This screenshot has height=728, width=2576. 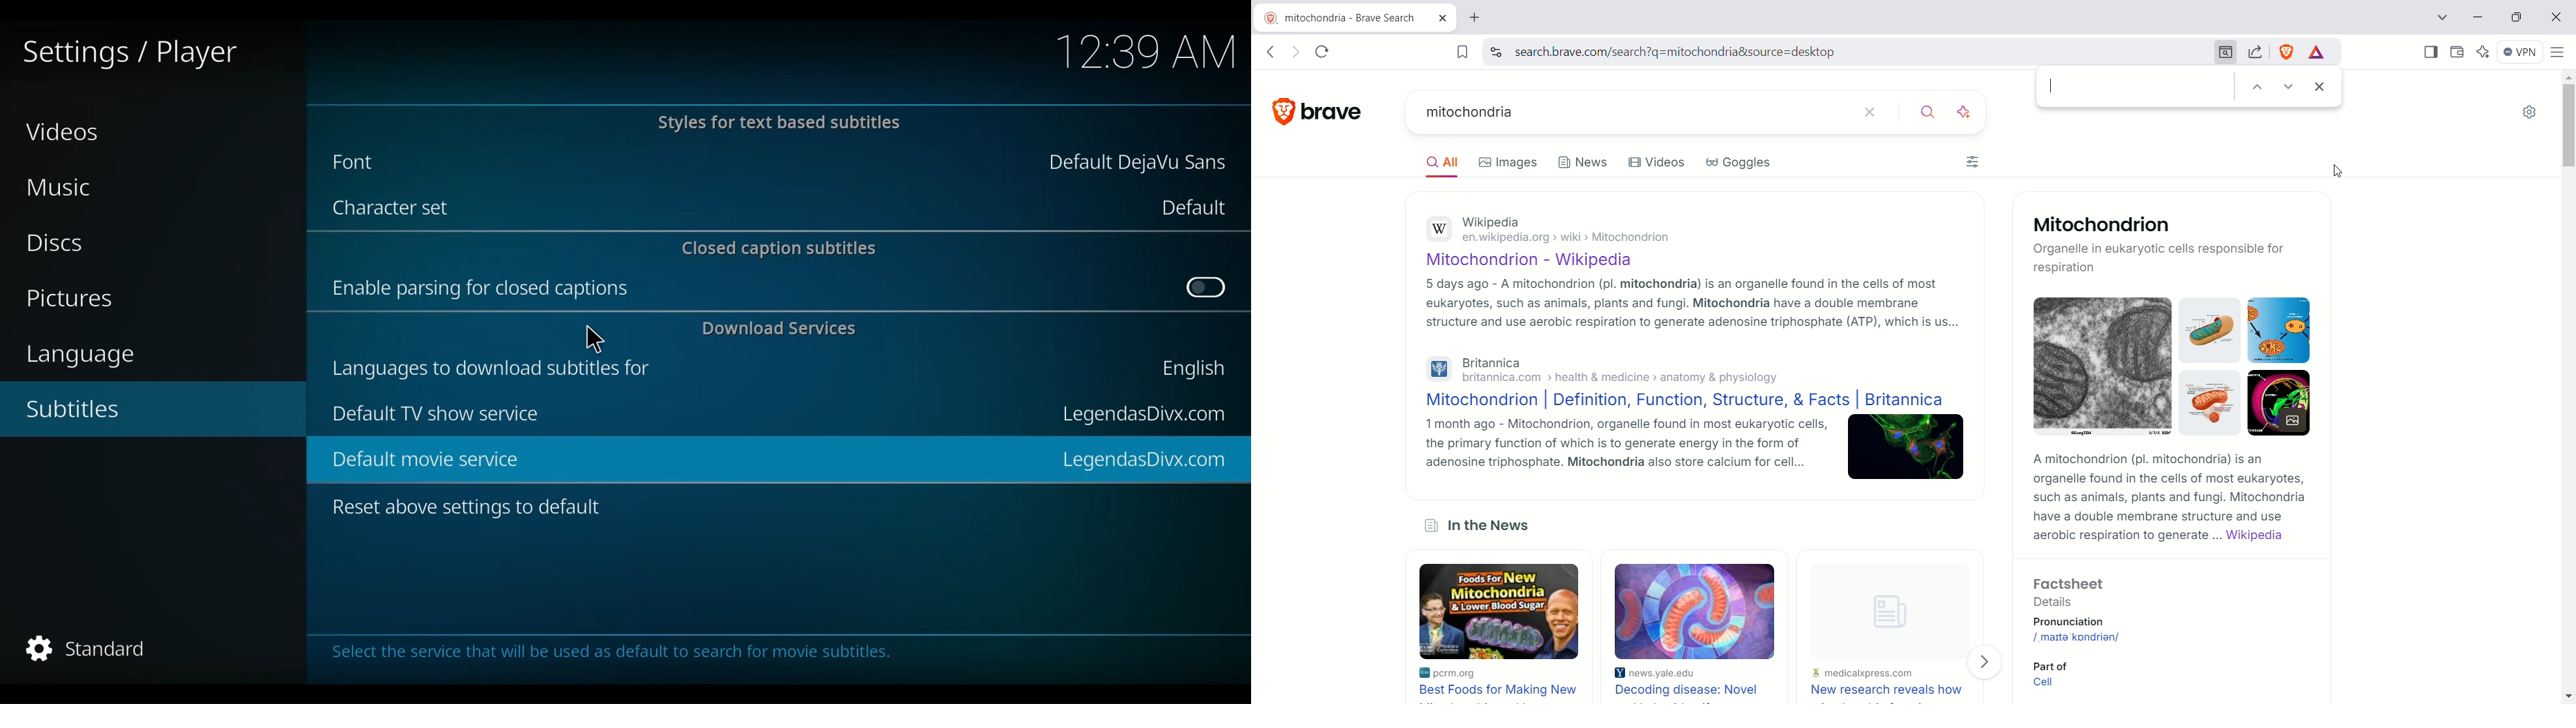 What do you see at coordinates (370, 162) in the screenshot?
I see `Font` at bounding box center [370, 162].